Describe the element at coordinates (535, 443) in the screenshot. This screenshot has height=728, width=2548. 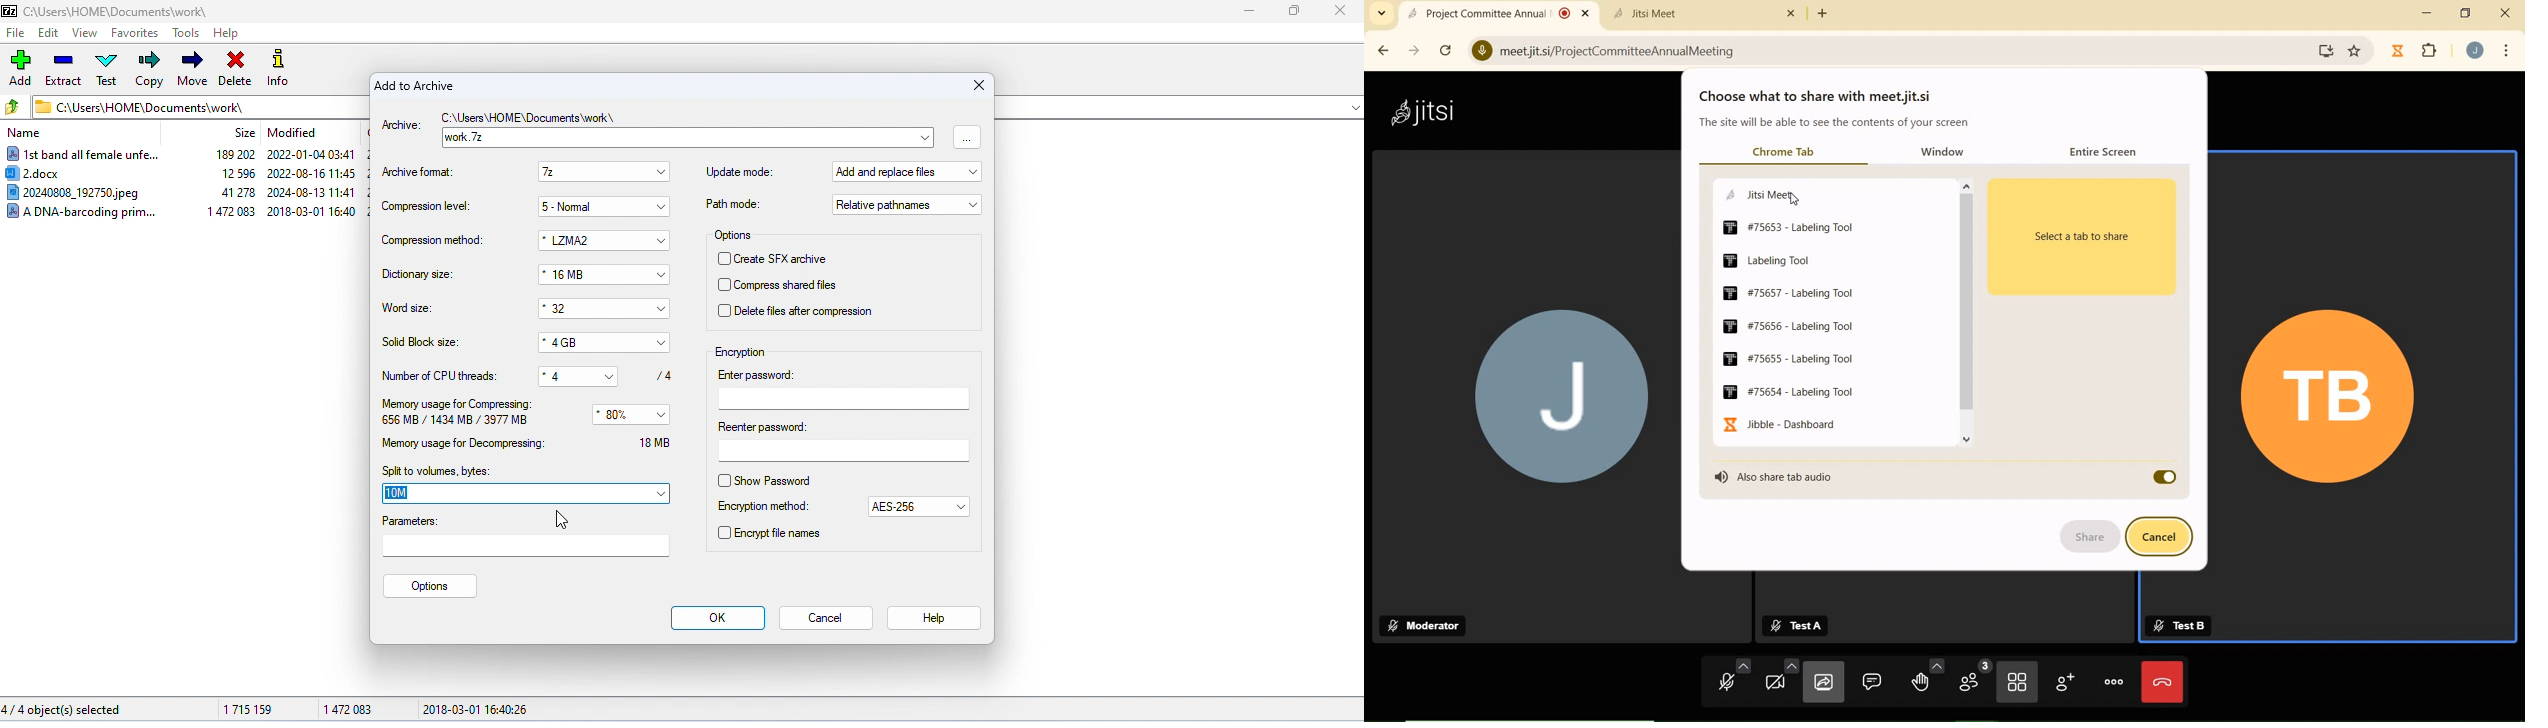
I see `memory usage for decompressing  18 MB` at that location.